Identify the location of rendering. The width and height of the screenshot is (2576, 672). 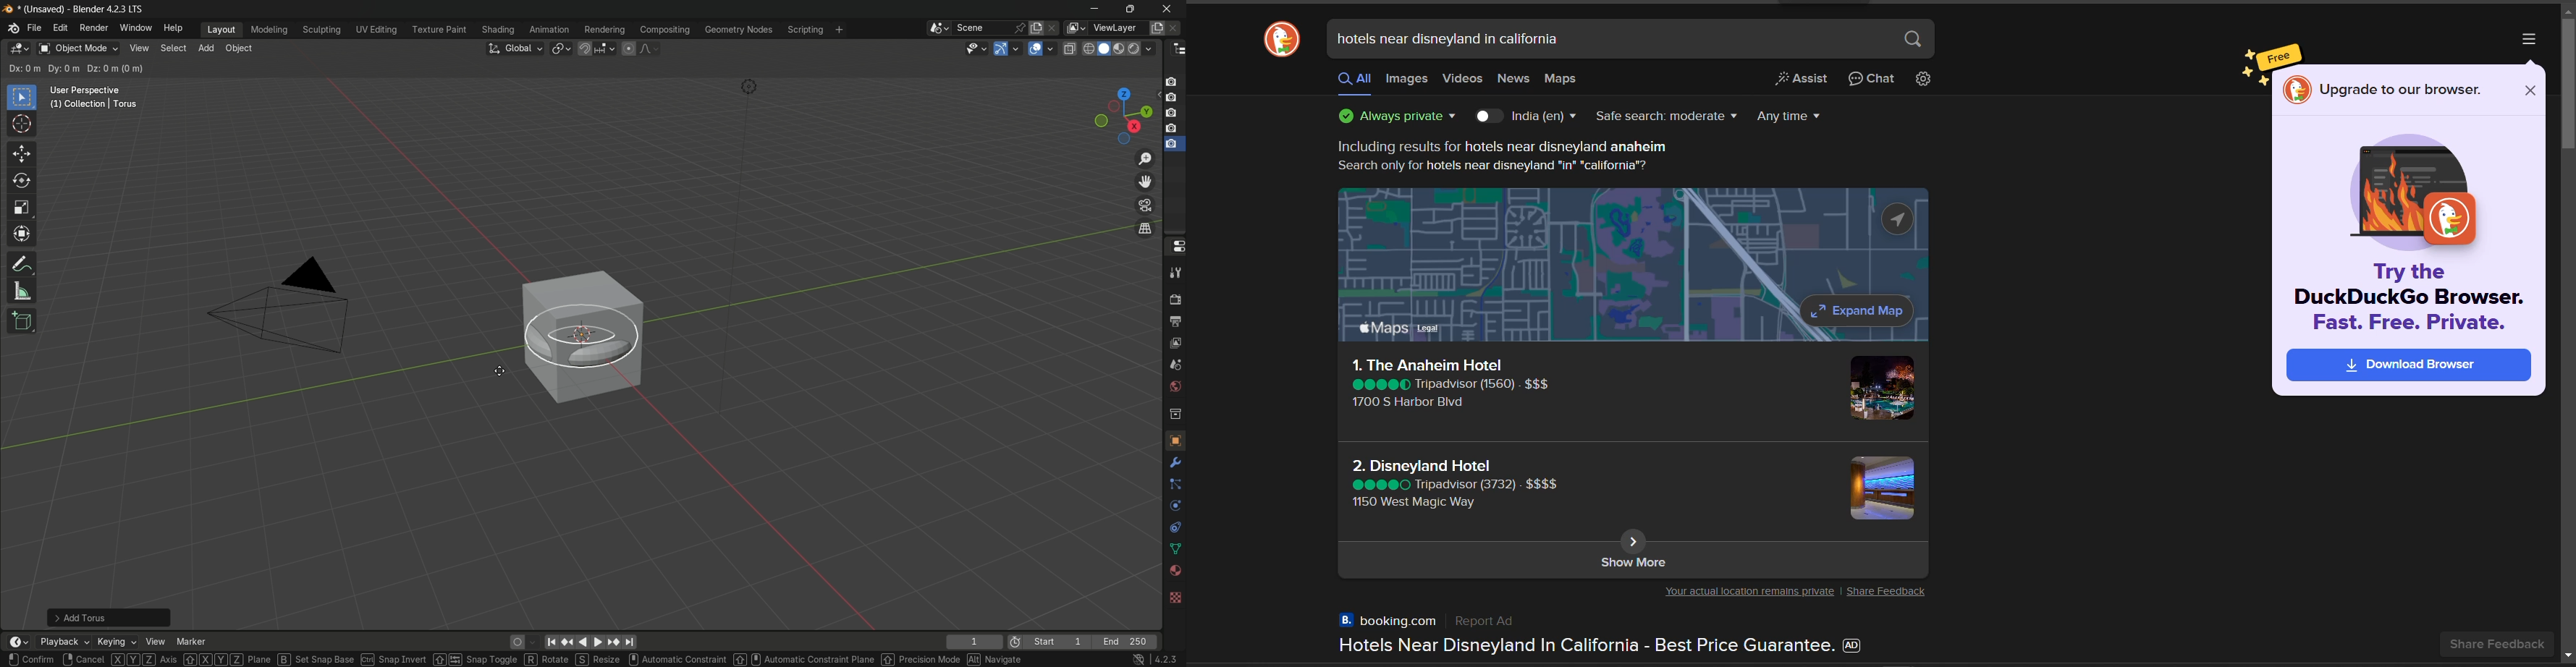
(605, 30).